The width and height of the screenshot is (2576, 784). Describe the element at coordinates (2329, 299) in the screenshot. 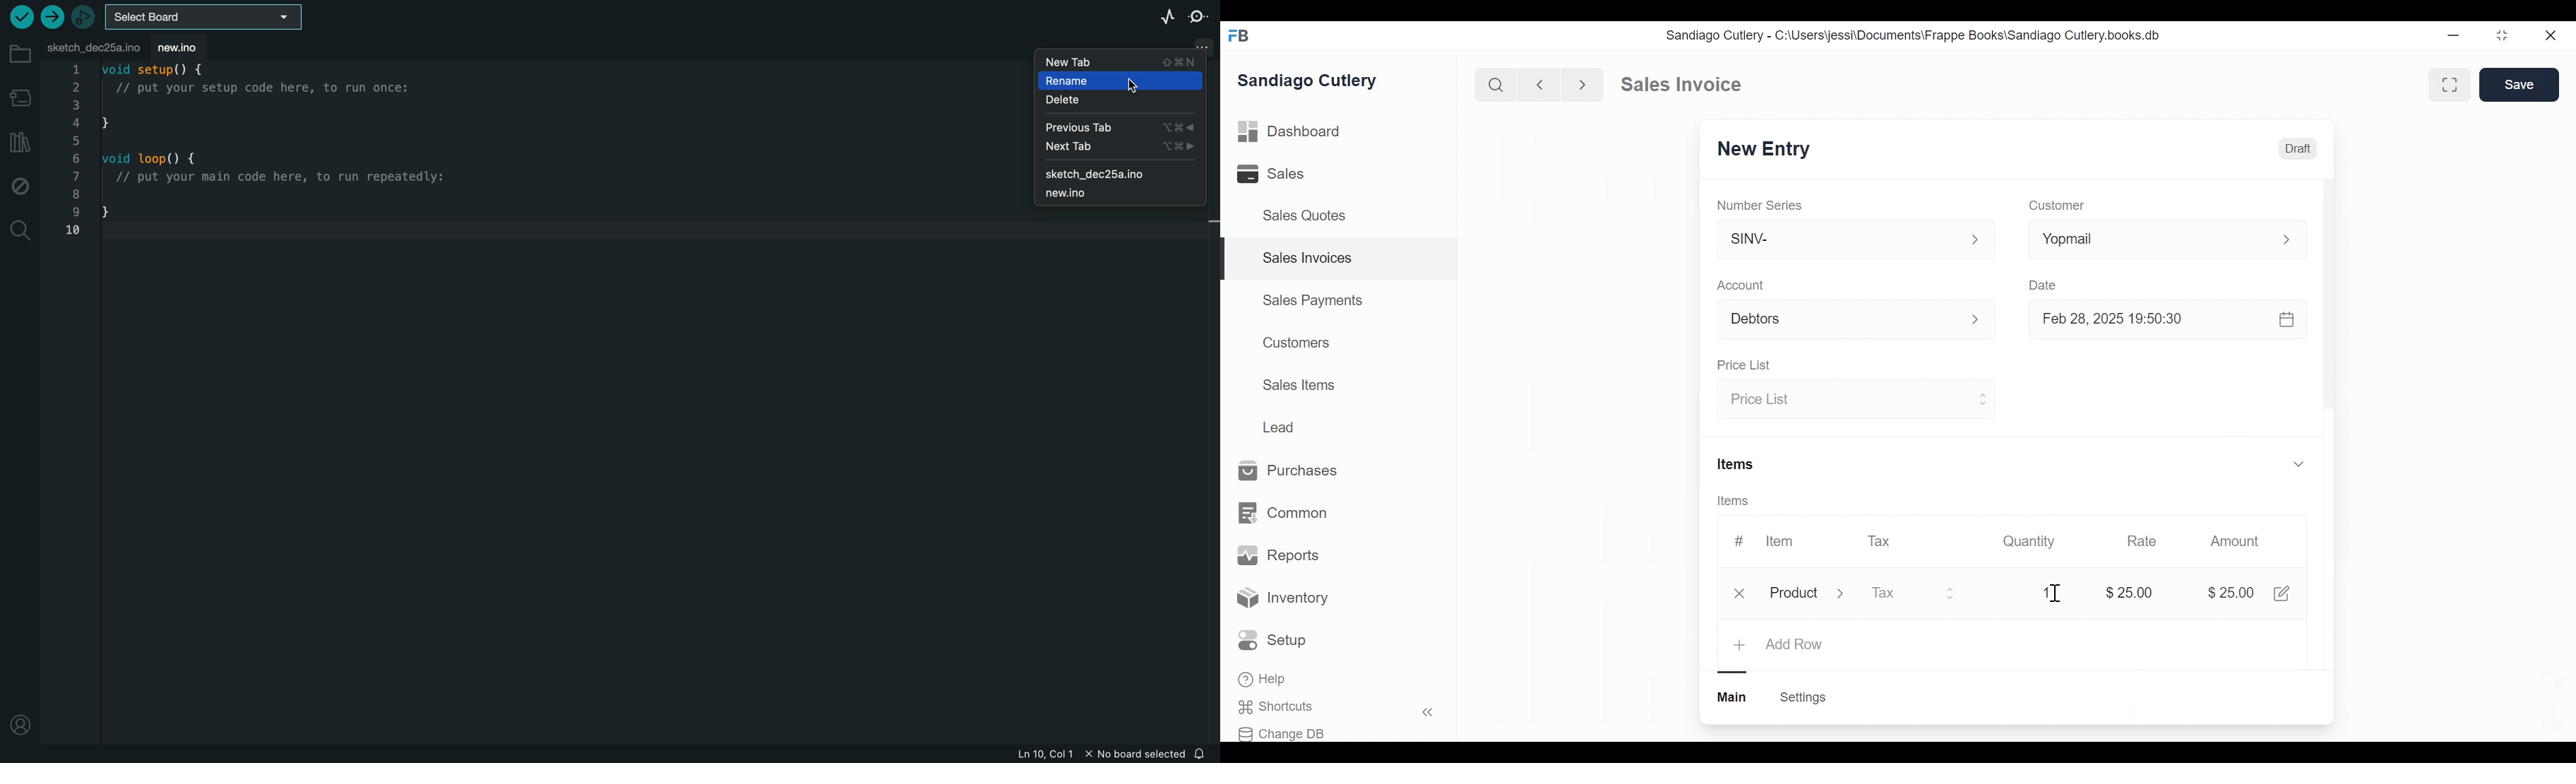

I see `scrollbar` at that location.